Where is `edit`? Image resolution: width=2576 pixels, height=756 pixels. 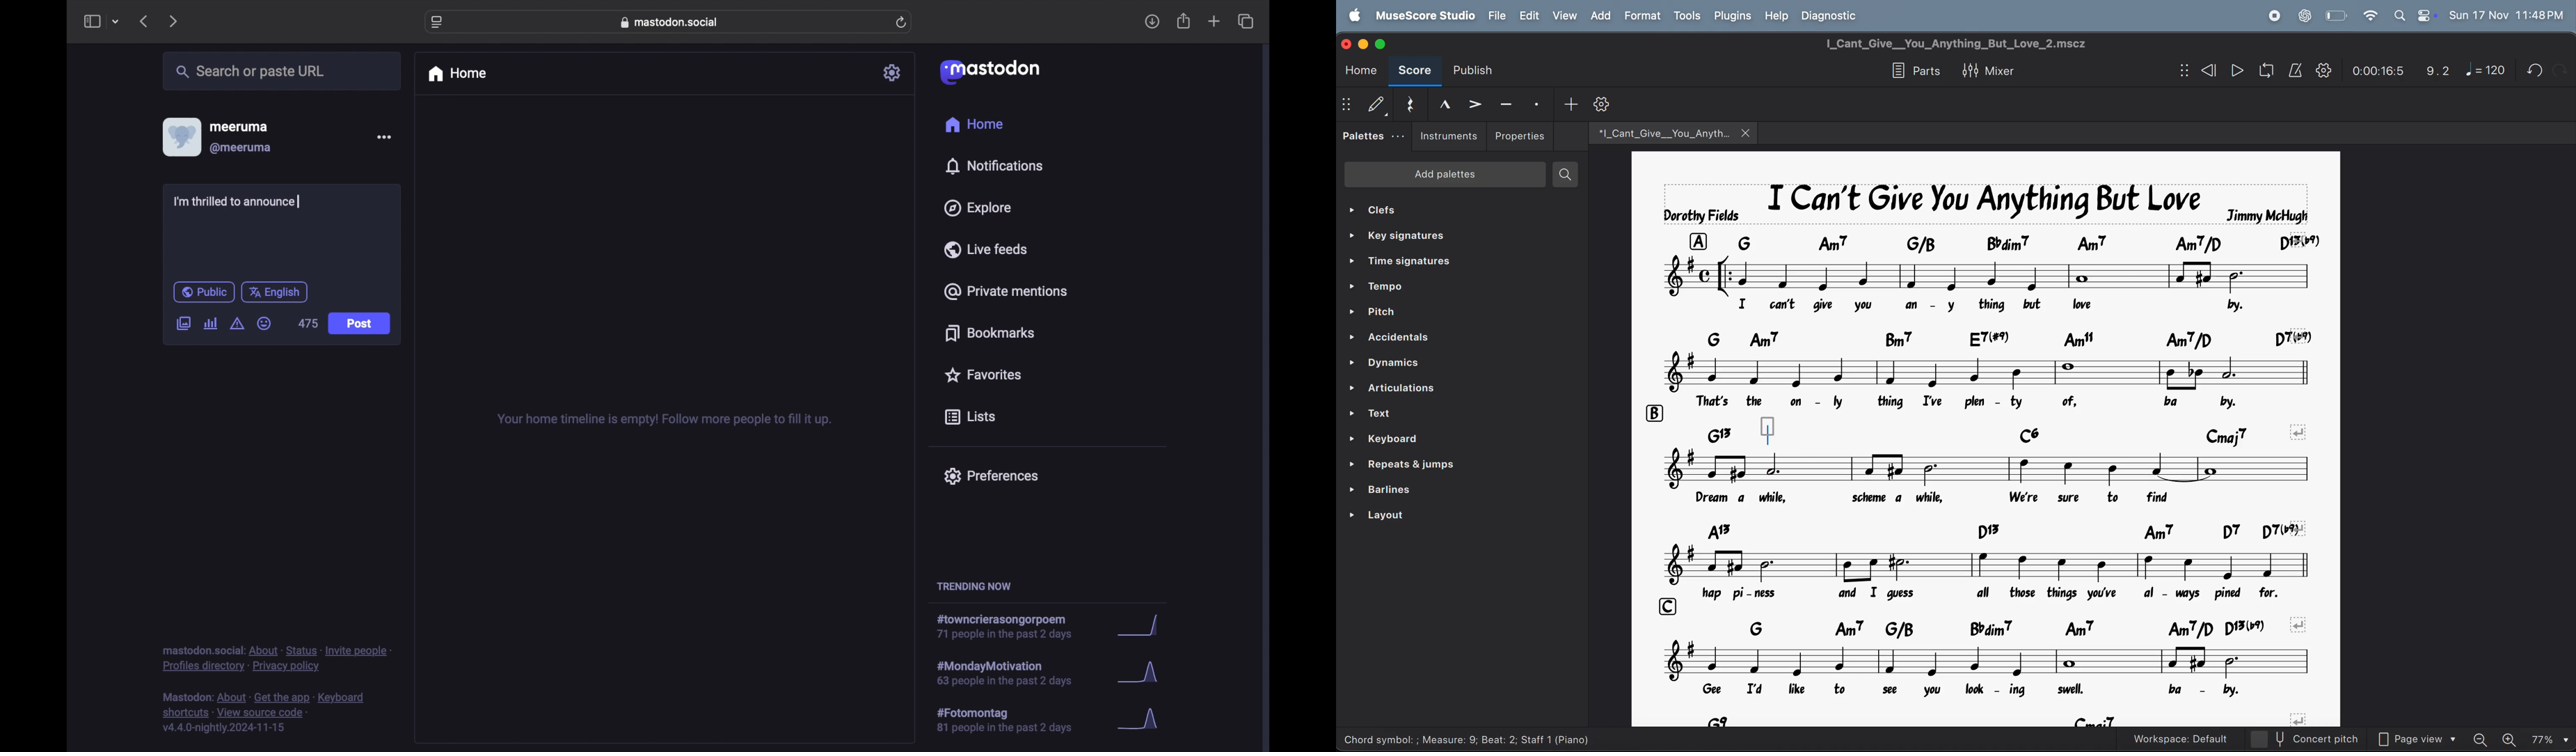
edit is located at coordinates (1531, 16).